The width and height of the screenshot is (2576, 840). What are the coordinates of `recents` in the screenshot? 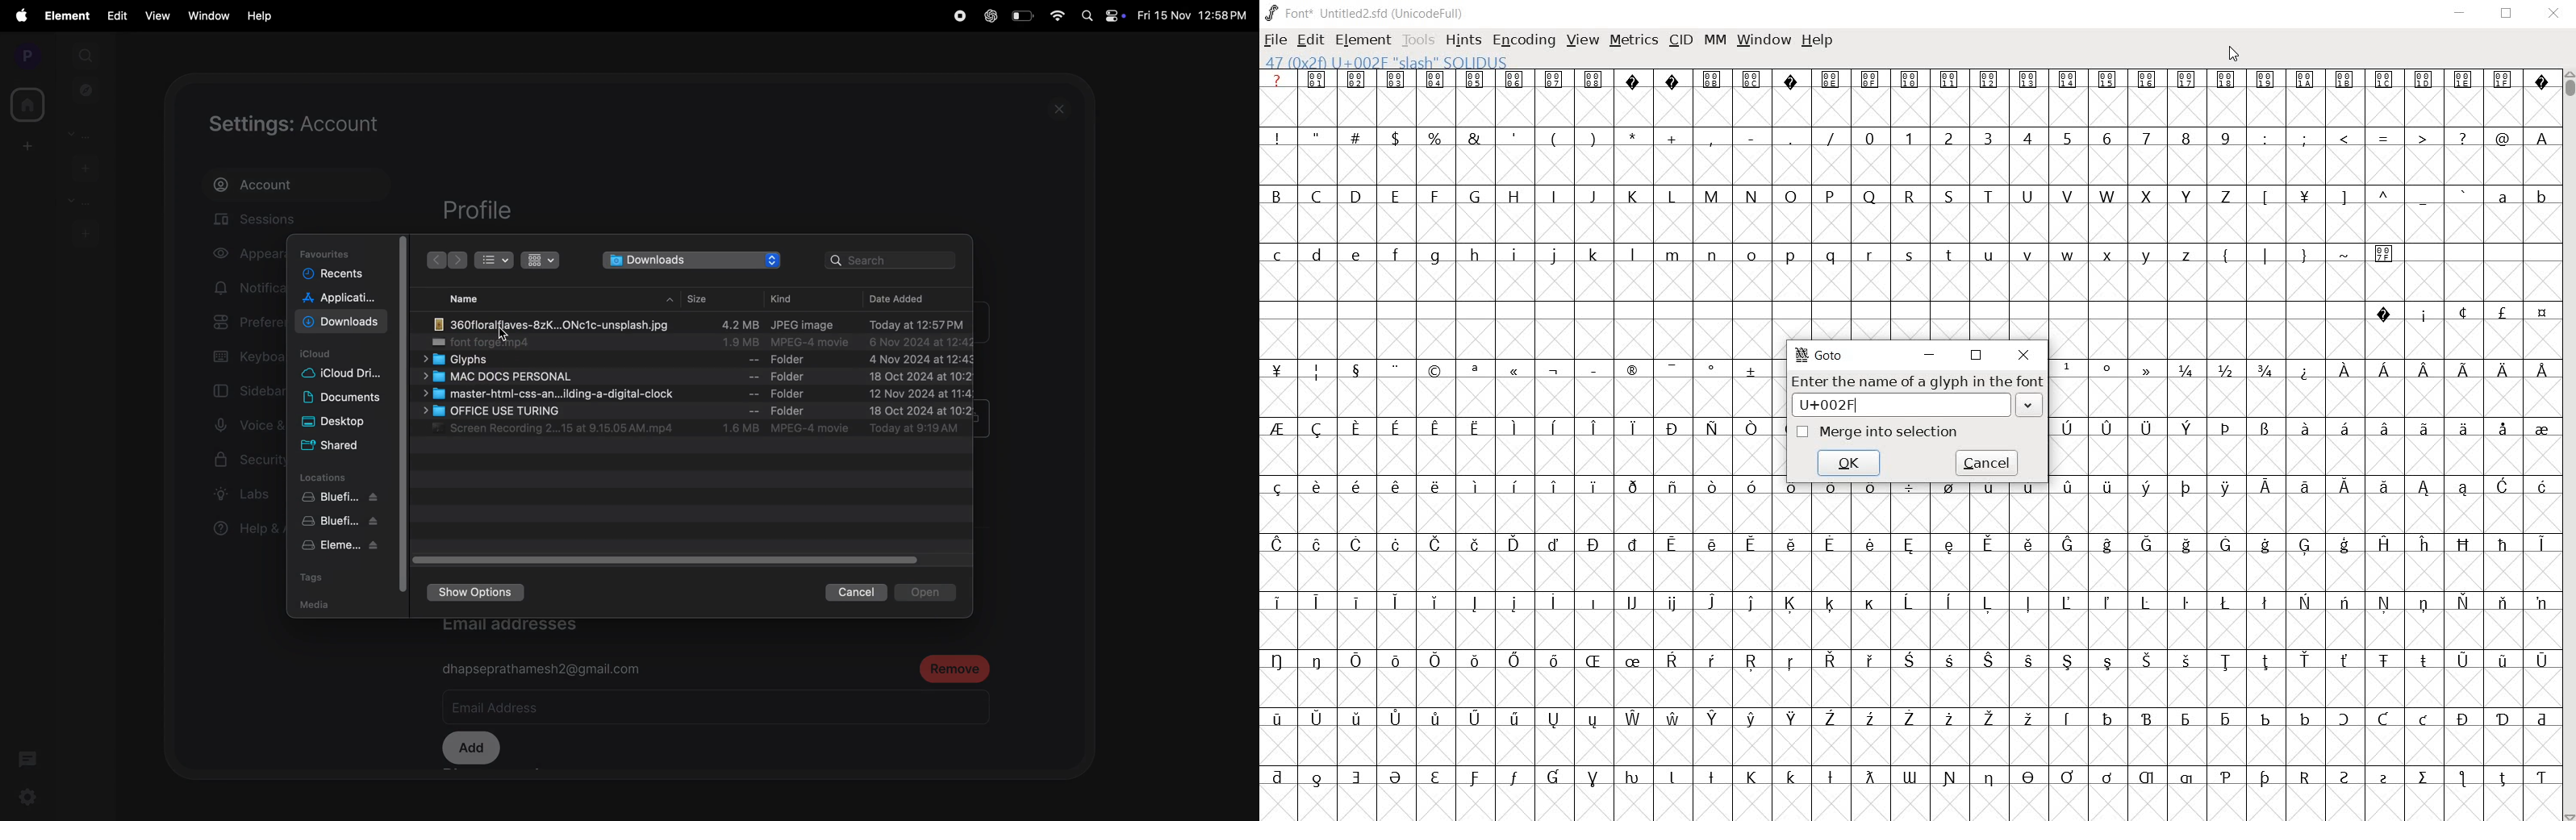 It's located at (335, 273).